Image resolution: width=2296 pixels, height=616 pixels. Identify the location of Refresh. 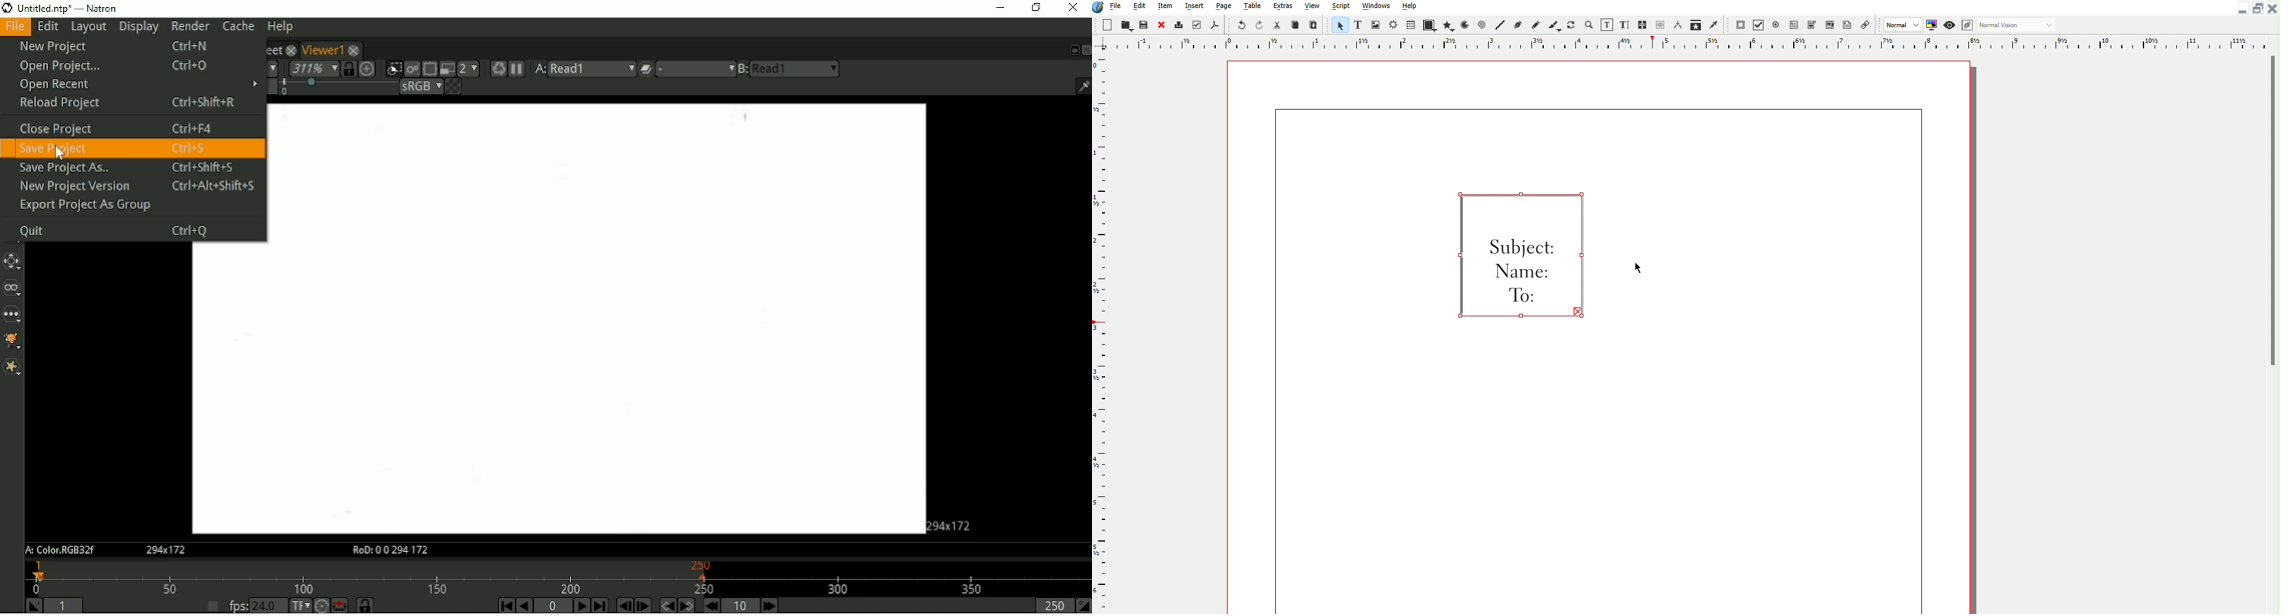
(1570, 24).